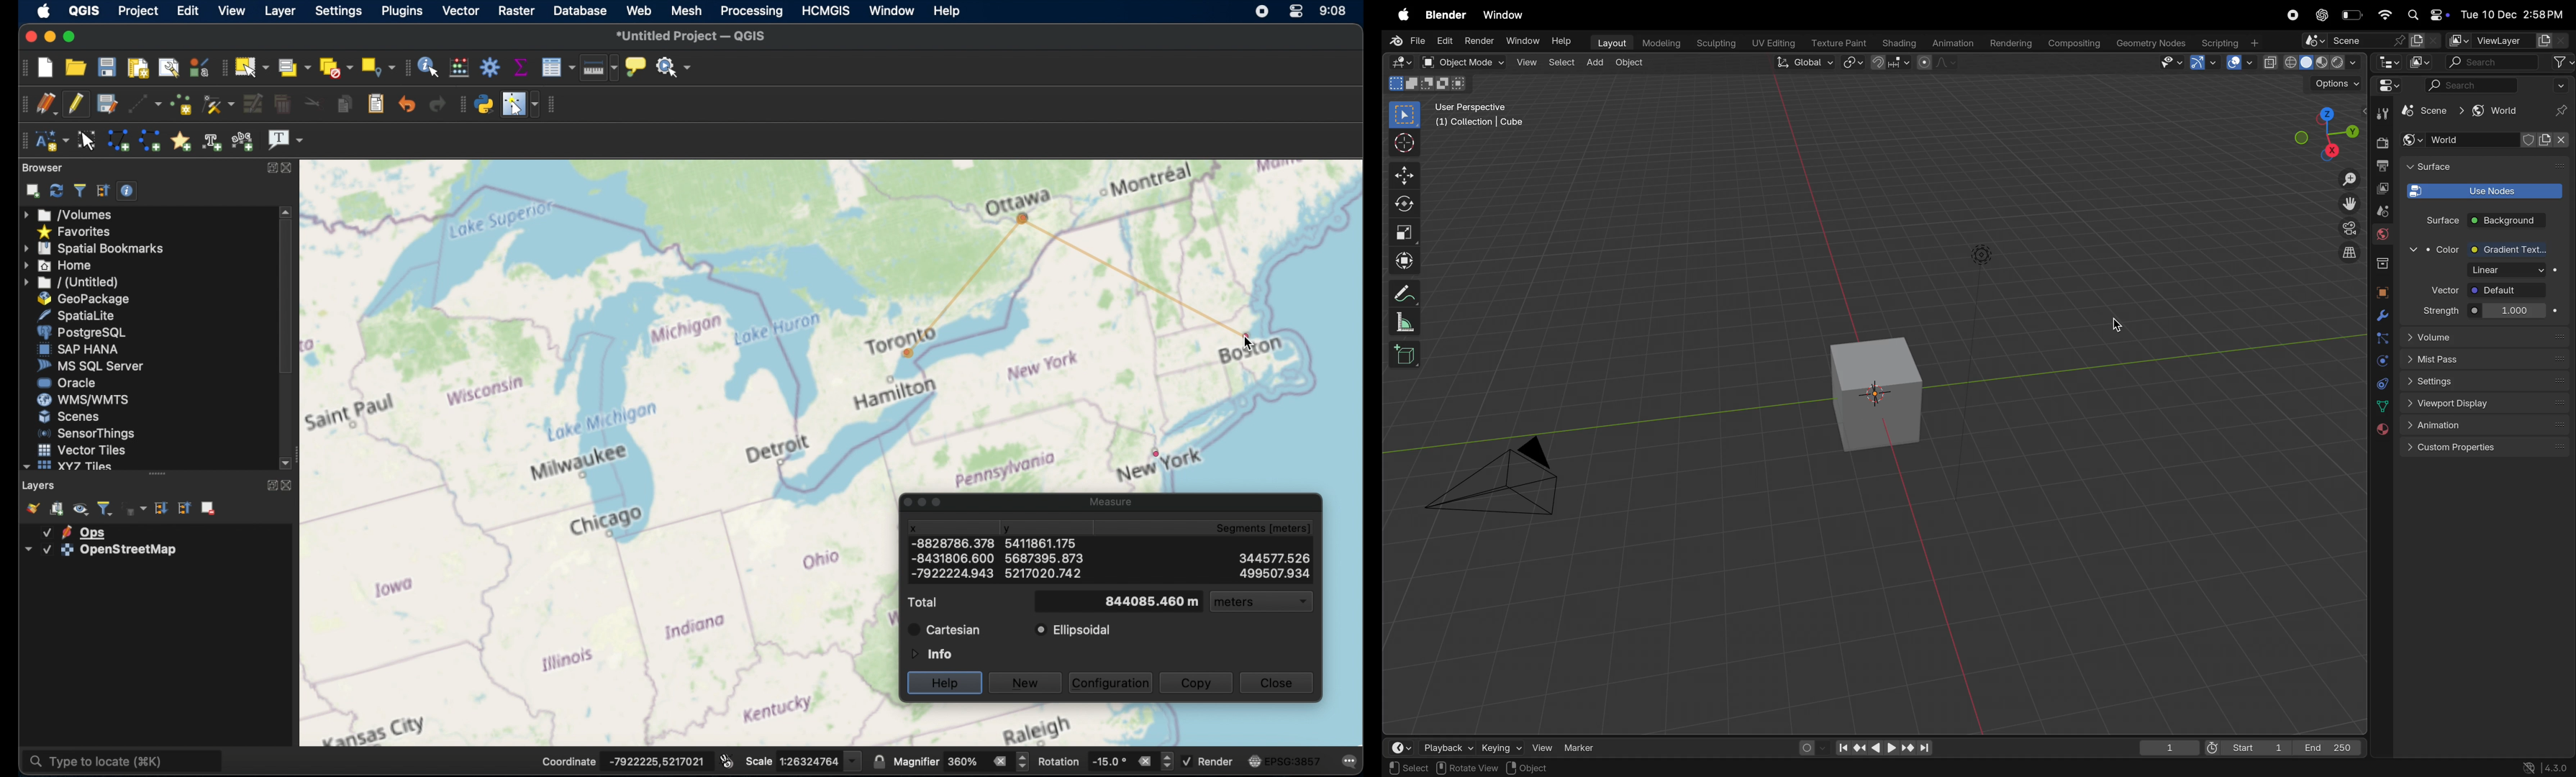 The height and width of the screenshot is (784, 2576). Describe the element at coordinates (1444, 41) in the screenshot. I see `Edit` at that location.